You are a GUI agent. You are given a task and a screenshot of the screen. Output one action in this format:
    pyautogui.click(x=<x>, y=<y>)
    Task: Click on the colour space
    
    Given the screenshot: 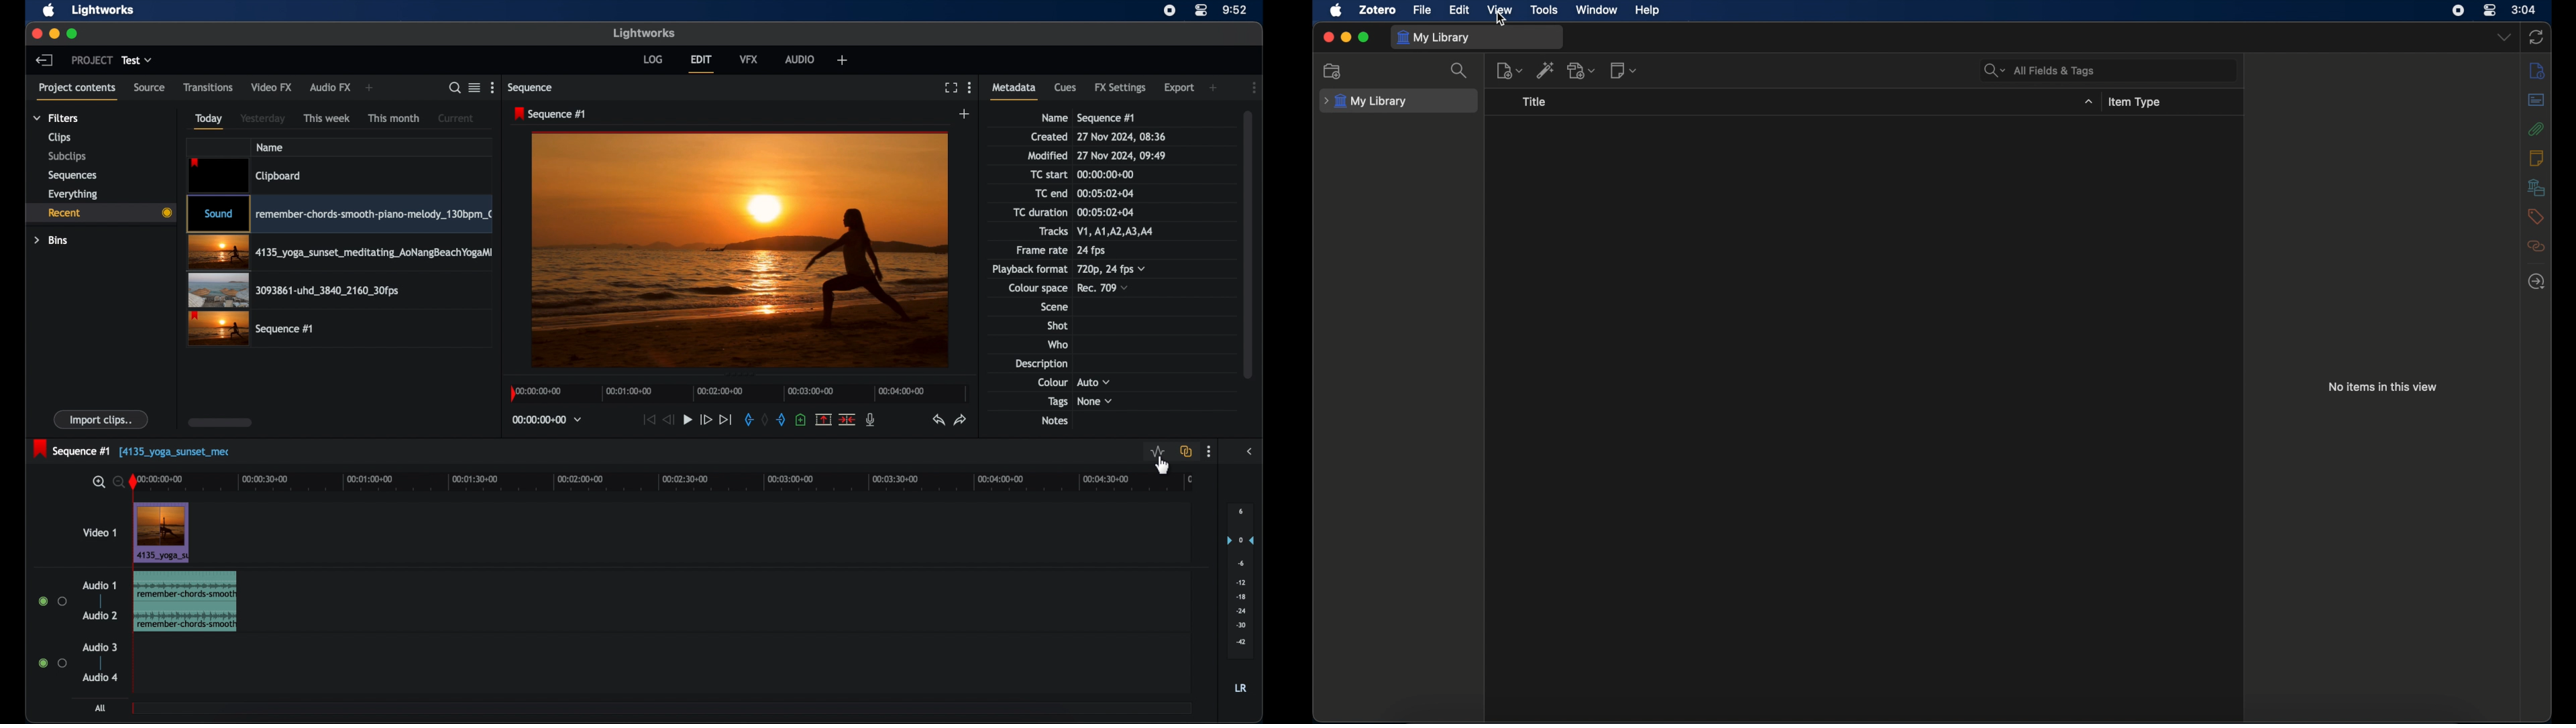 What is the action you would take?
    pyautogui.click(x=1038, y=288)
    